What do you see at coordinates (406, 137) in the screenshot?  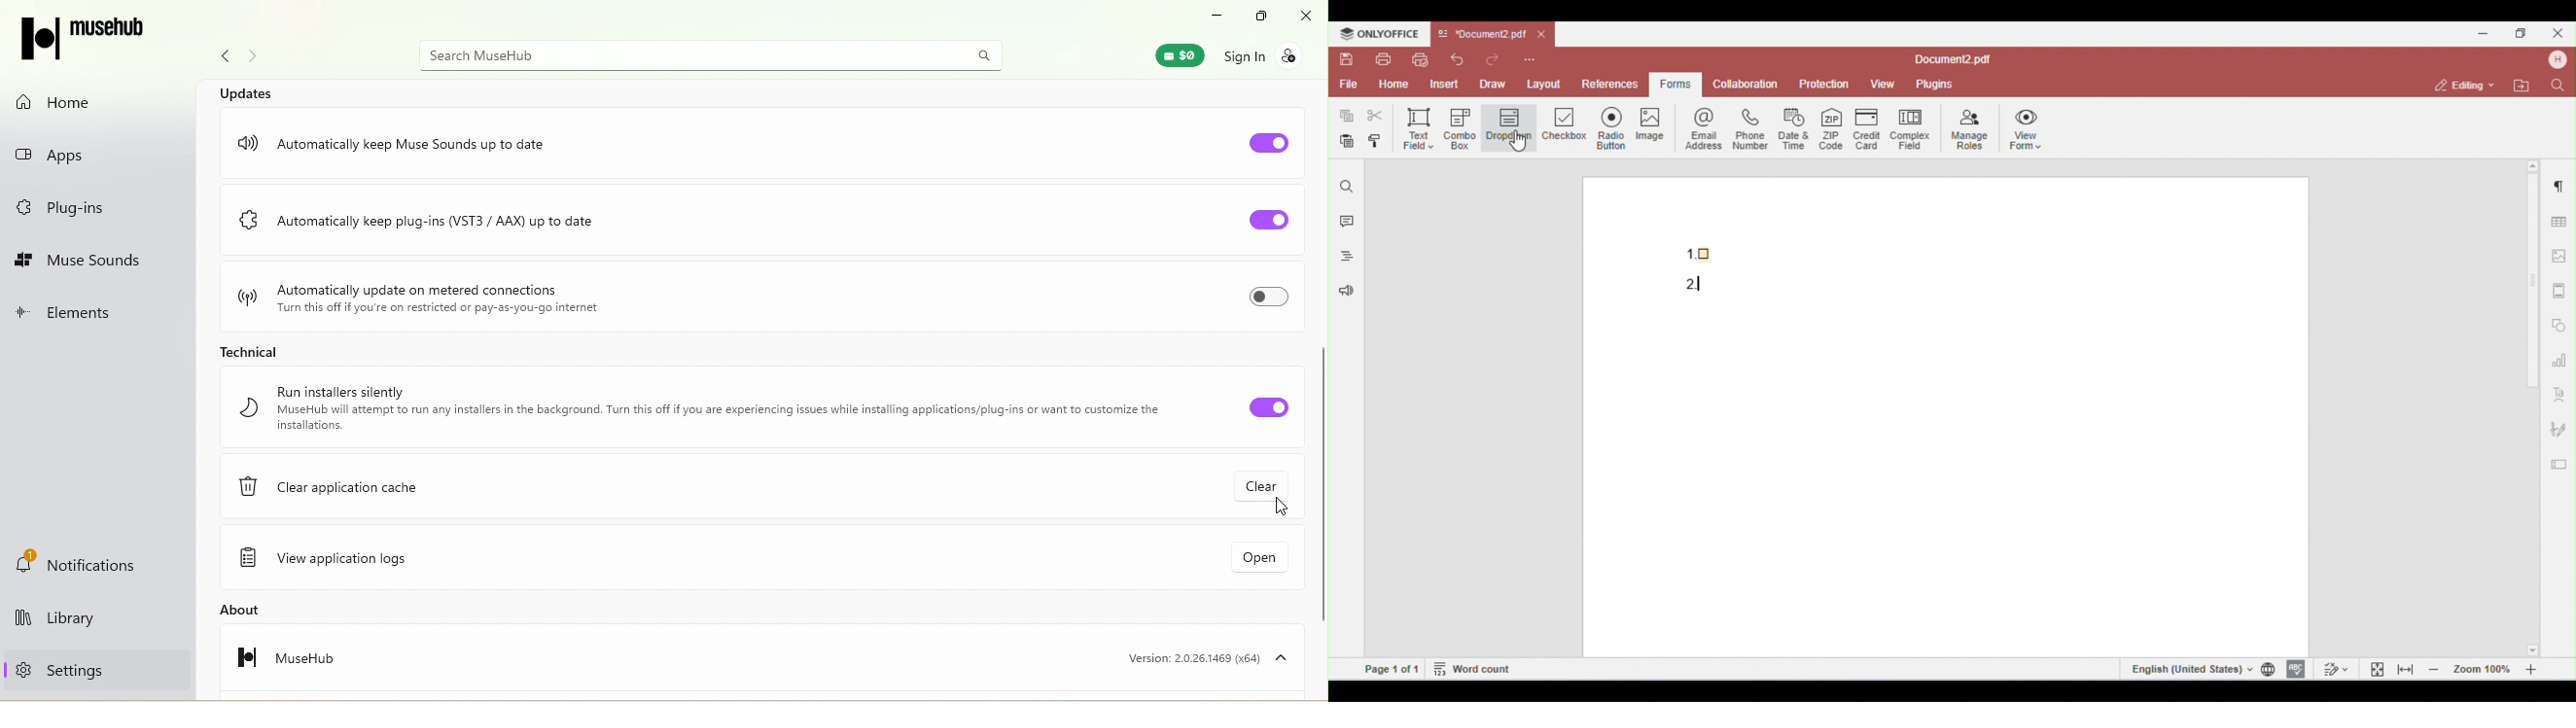 I see `Automatically keep muse sounds up to date` at bounding box center [406, 137].